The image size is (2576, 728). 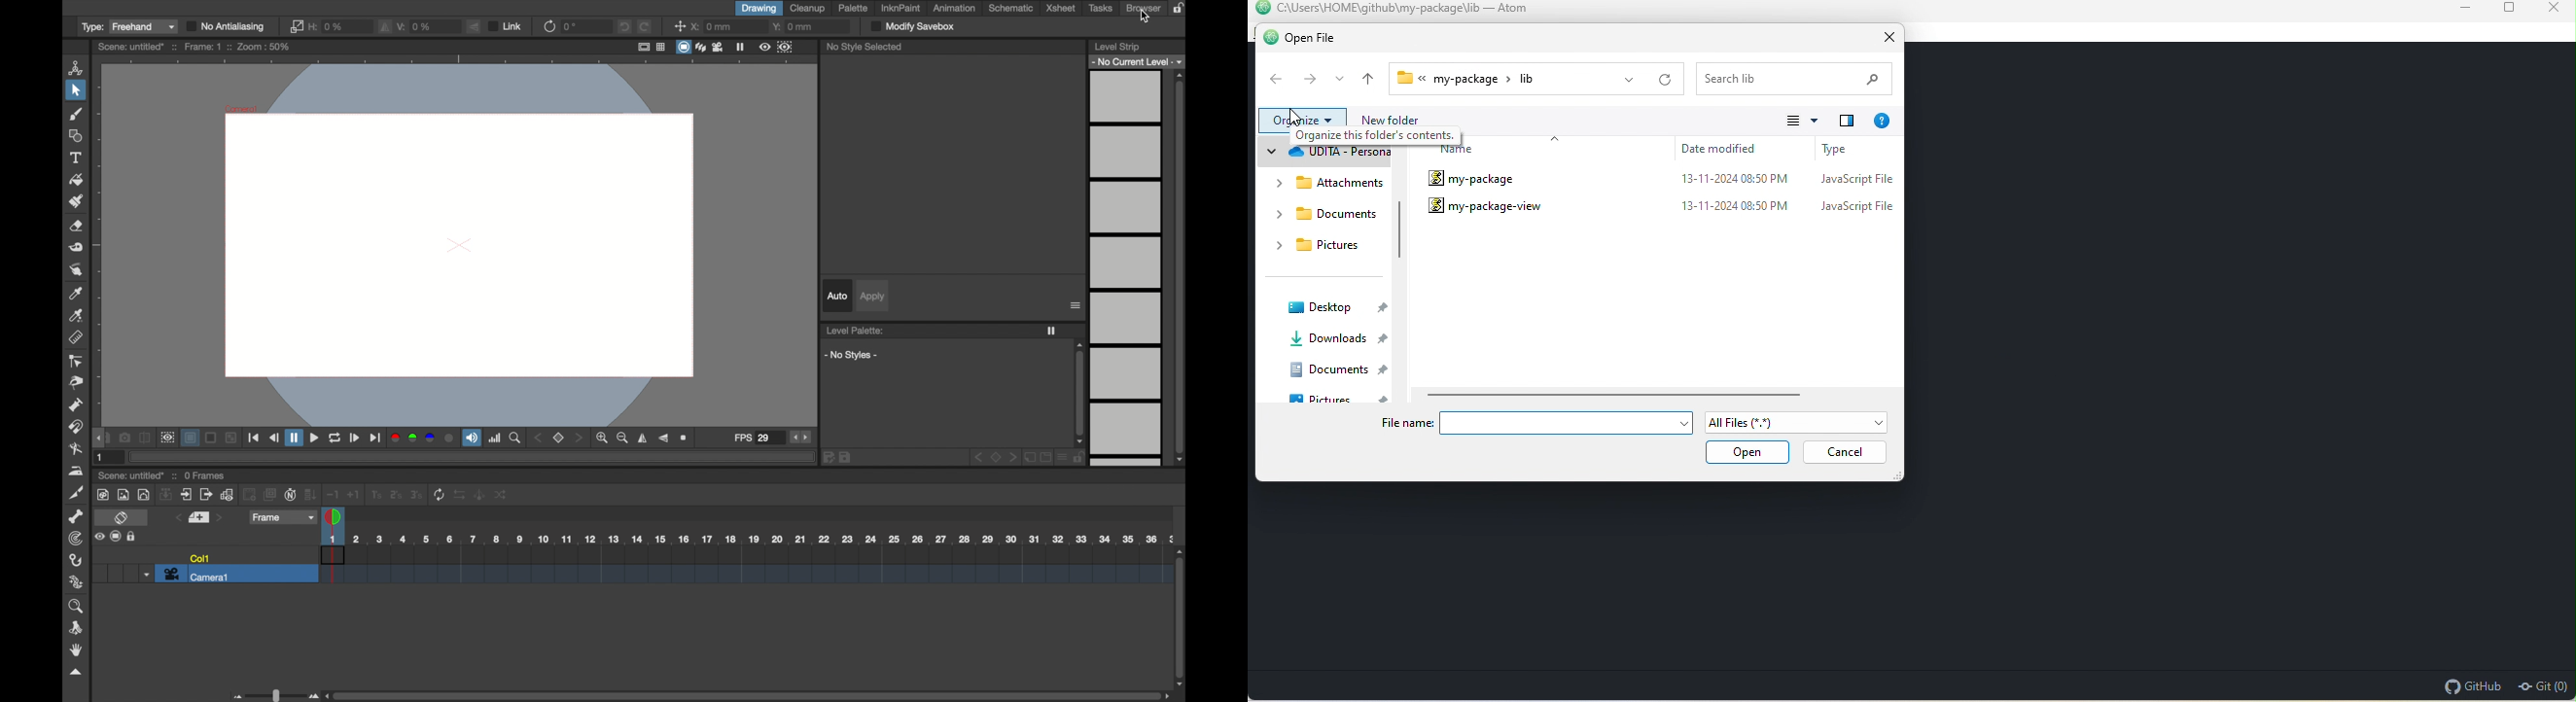 What do you see at coordinates (1118, 46) in the screenshot?
I see `level strip` at bounding box center [1118, 46].